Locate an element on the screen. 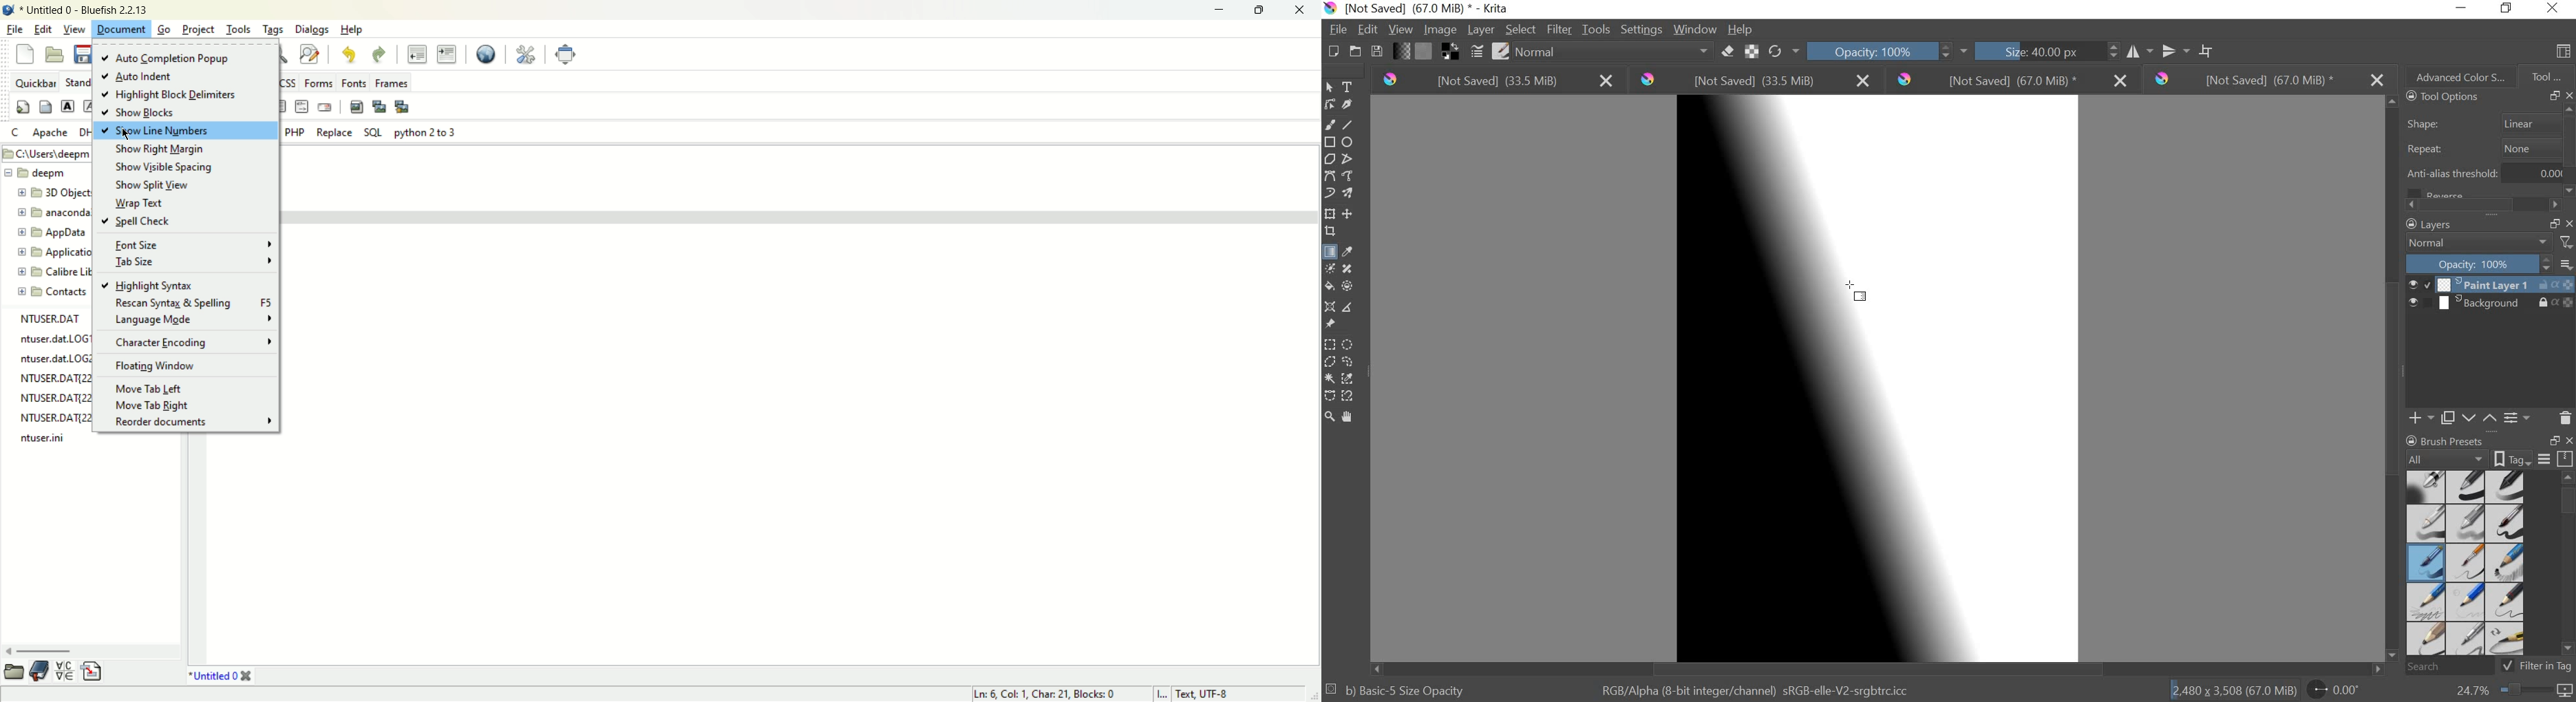  RESTORE DOWN is located at coordinates (2554, 96).